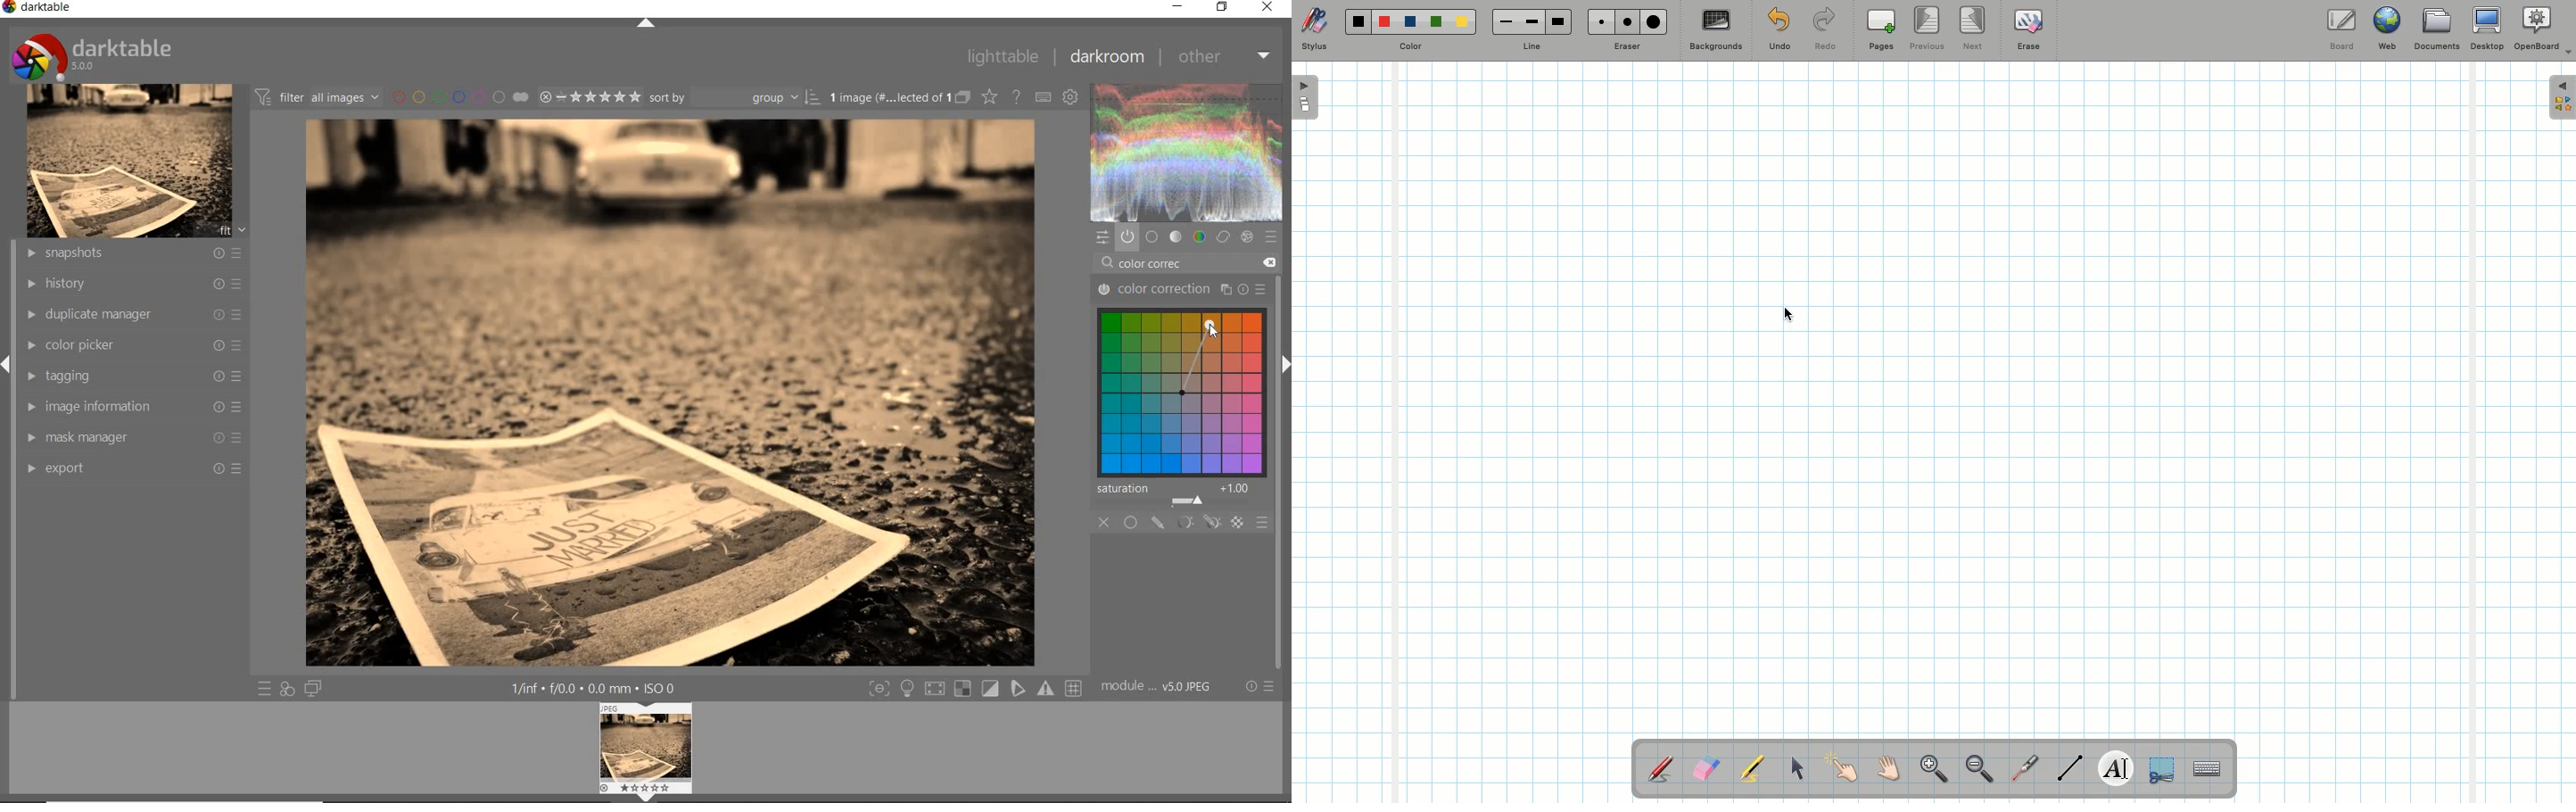  Describe the element at coordinates (1157, 688) in the screenshot. I see `model order` at that location.